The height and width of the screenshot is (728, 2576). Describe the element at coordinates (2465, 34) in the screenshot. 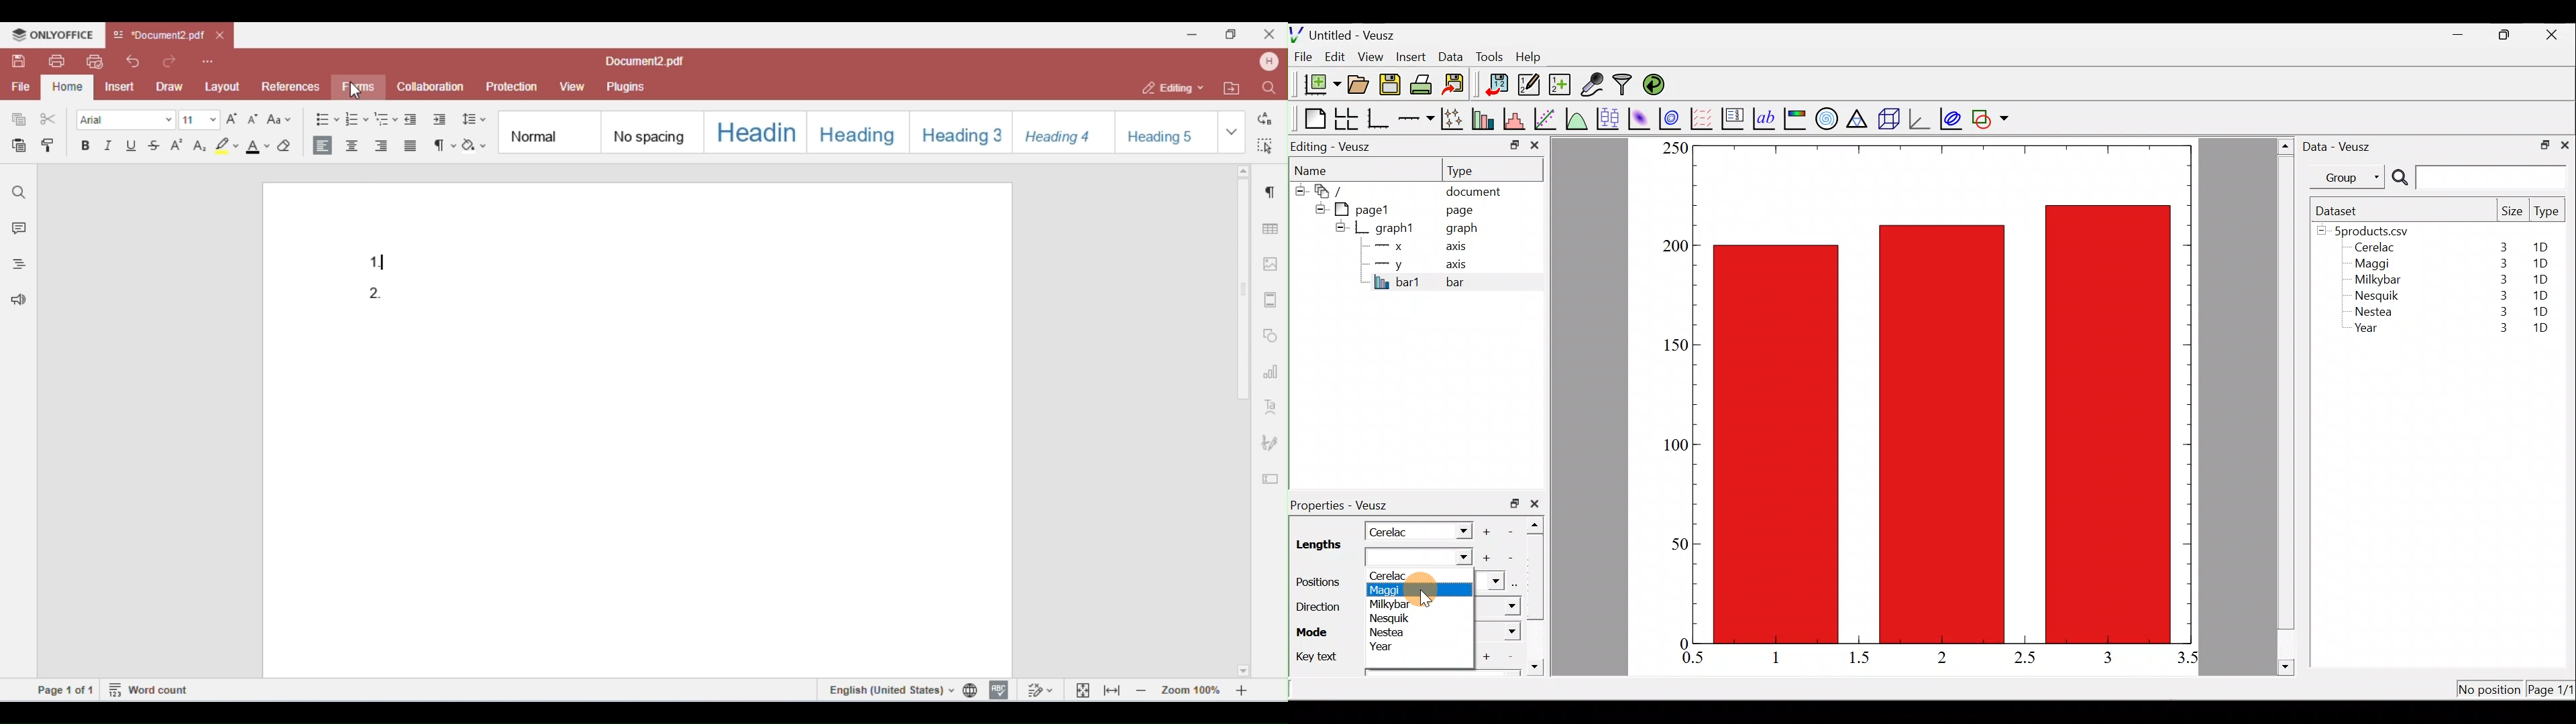

I see `minimize` at that location.